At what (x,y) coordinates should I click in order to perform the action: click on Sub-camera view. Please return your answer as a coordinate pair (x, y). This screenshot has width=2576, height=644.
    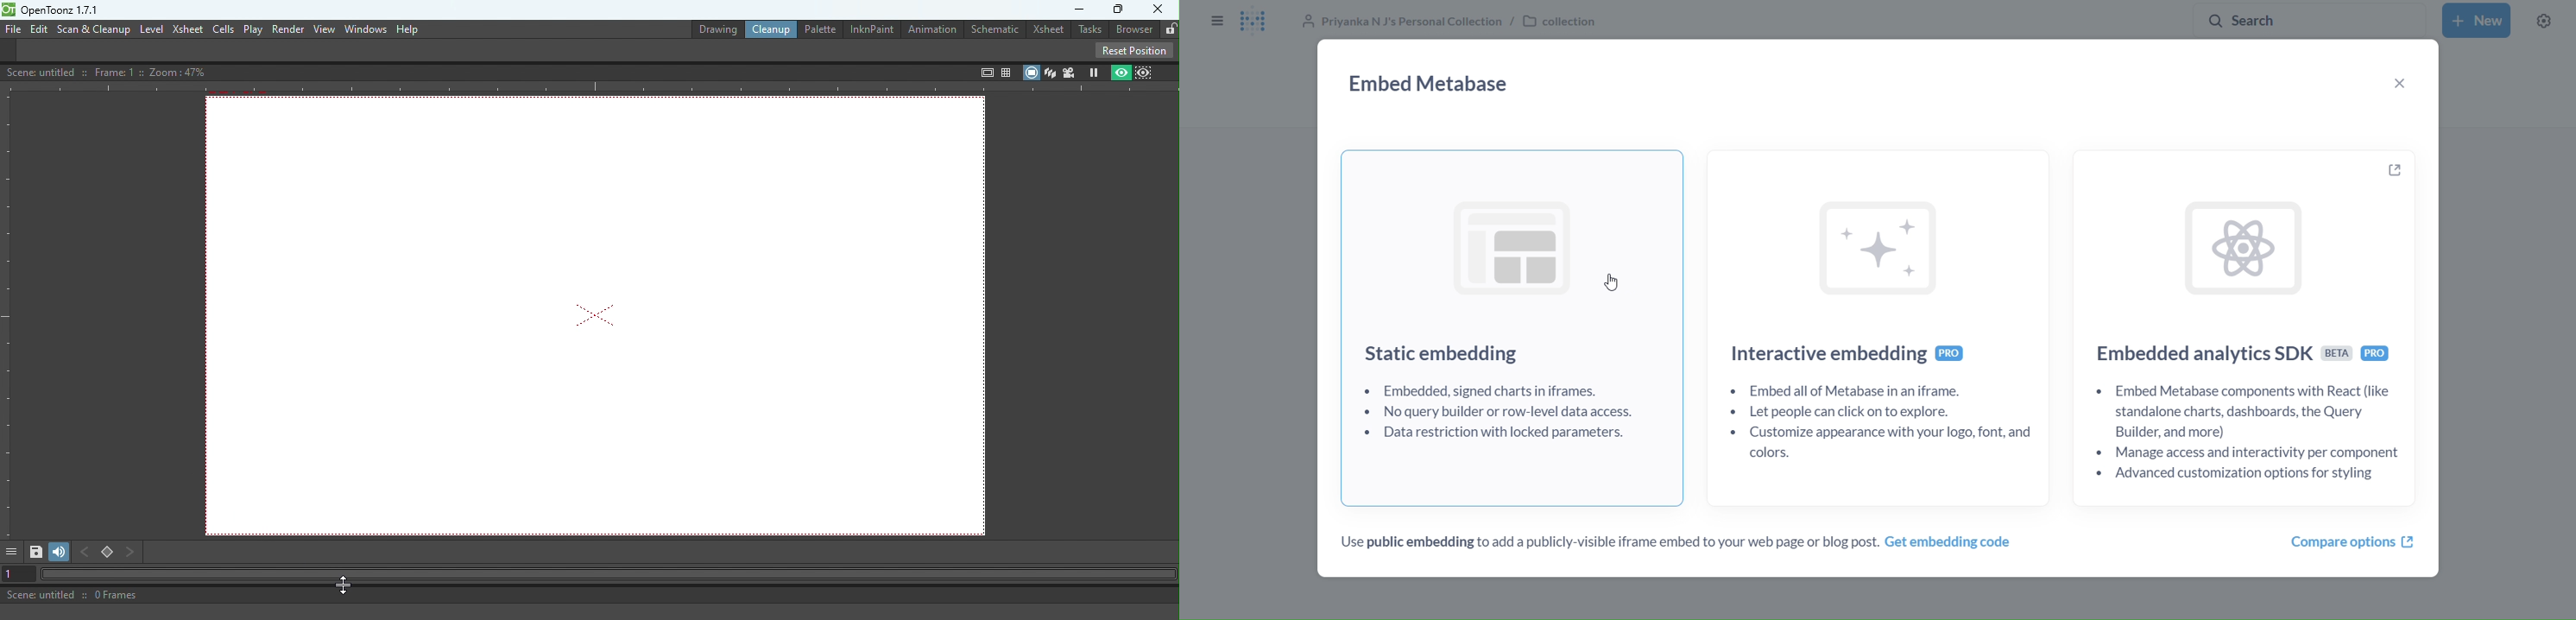
    Looking at the image, I should click on (1146, 71).